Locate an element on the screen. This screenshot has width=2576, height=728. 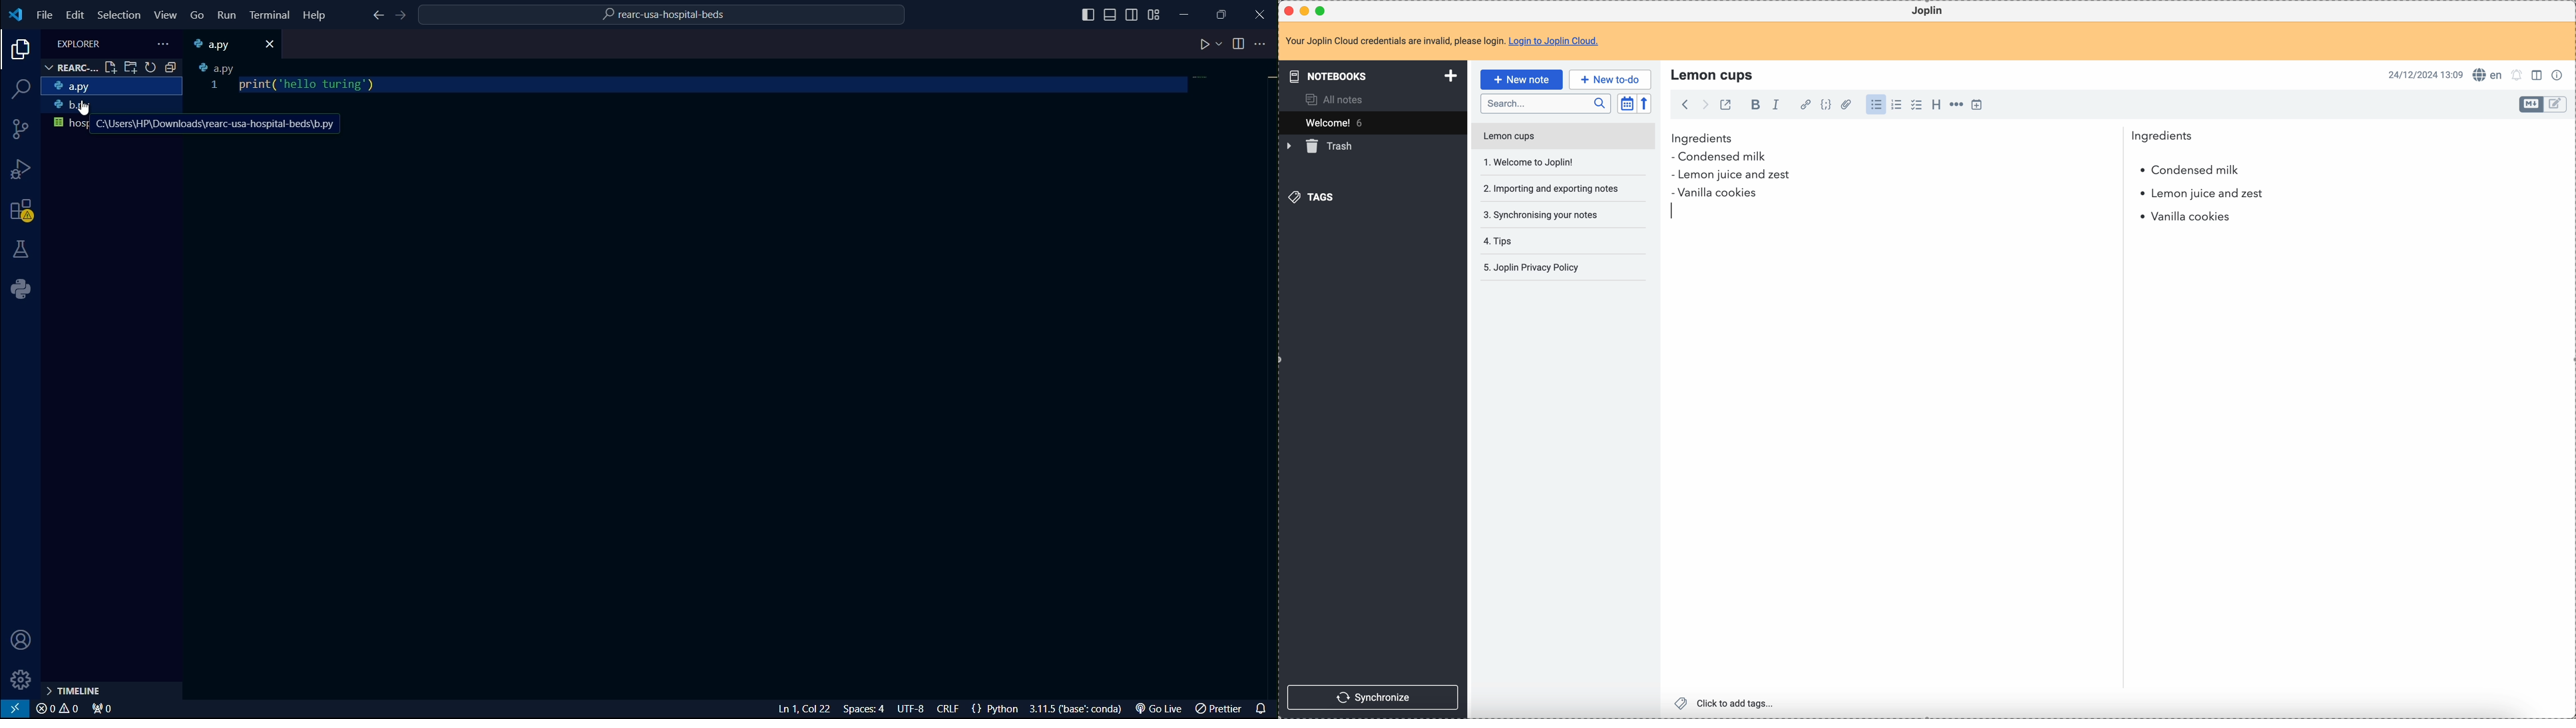
note properties is located at coordinates (2560, 74).